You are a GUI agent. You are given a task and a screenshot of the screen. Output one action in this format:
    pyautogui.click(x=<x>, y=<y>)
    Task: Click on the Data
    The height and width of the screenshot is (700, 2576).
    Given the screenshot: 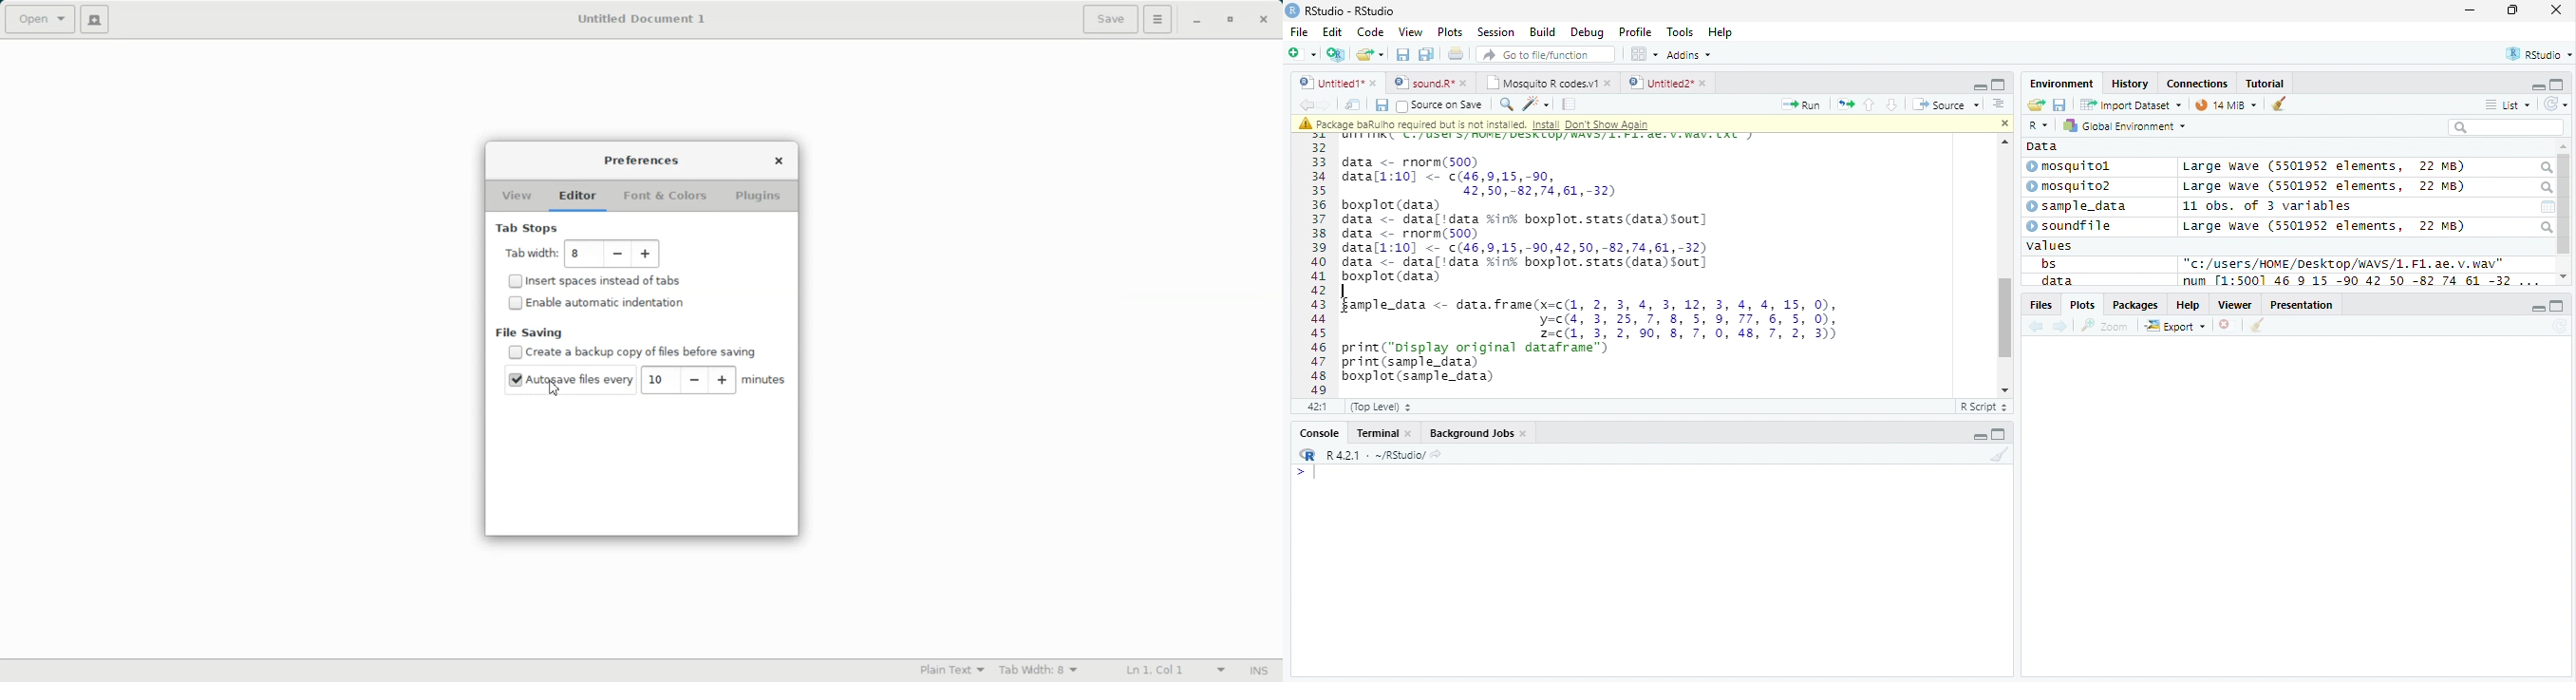 What is the action you would take?
    pyautogui.click(x=2042, y=146)
    